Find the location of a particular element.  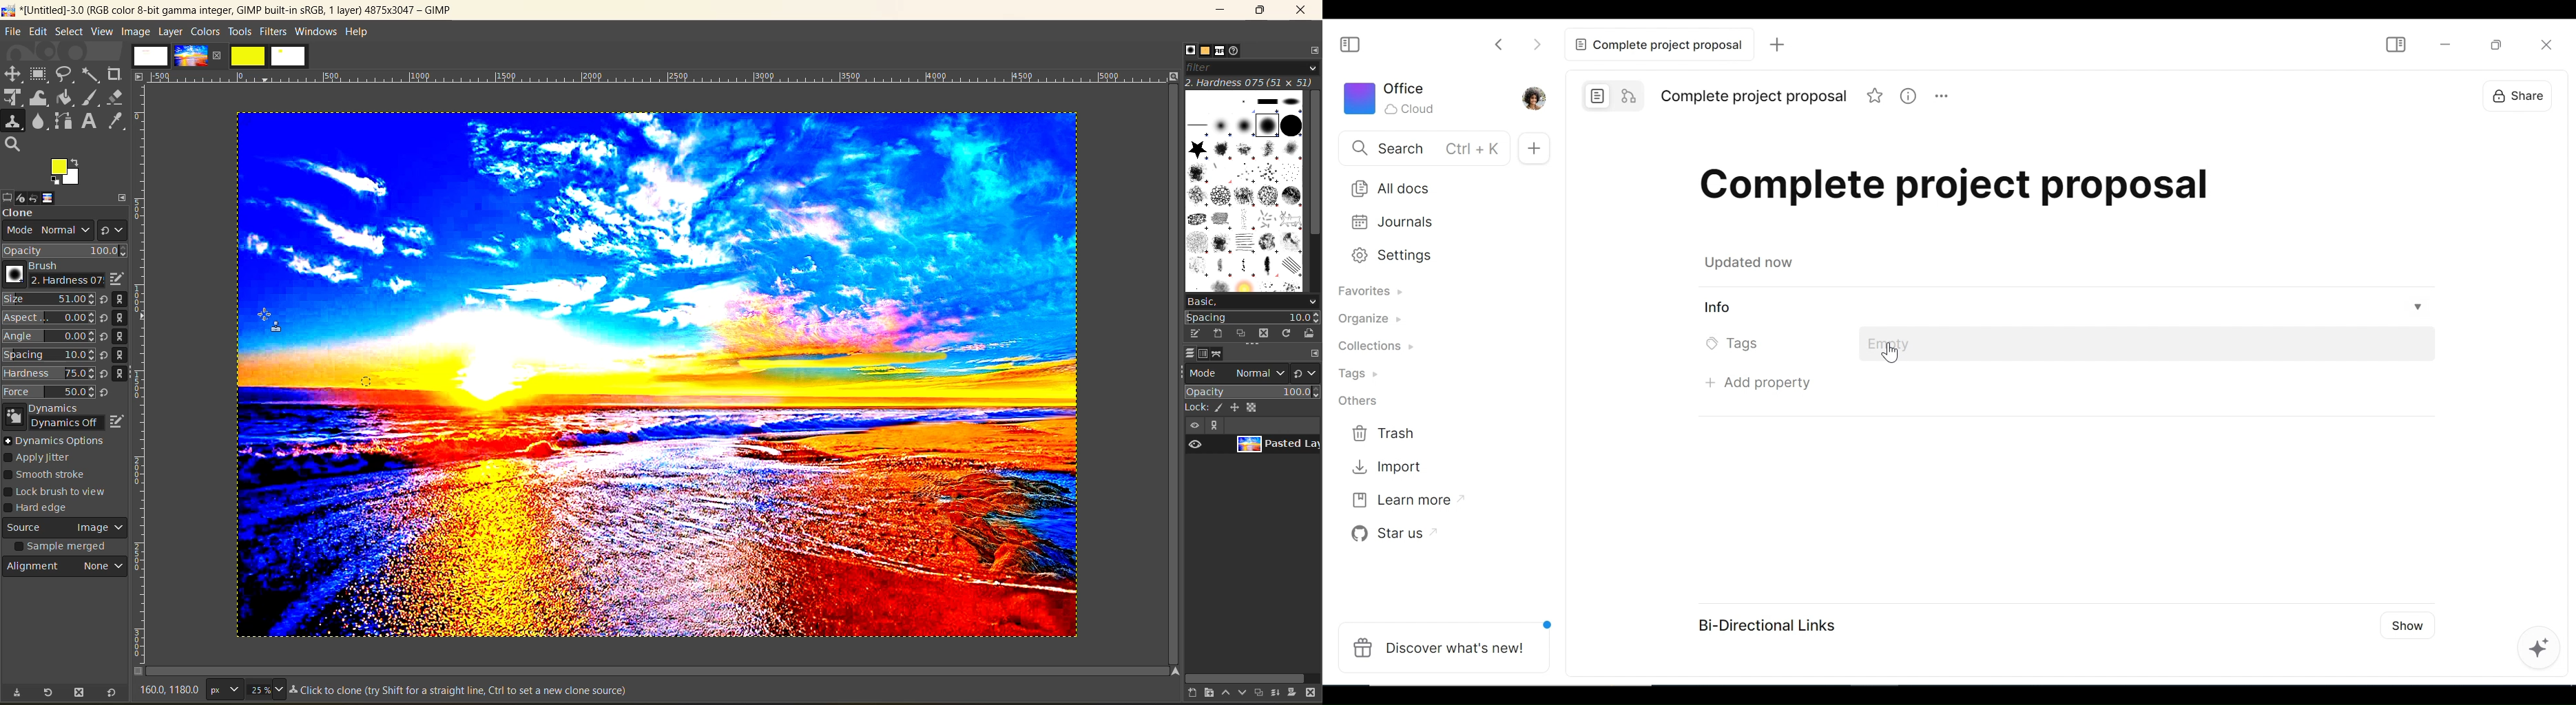

Force. 50.0 is located at coordinates (49, 392).